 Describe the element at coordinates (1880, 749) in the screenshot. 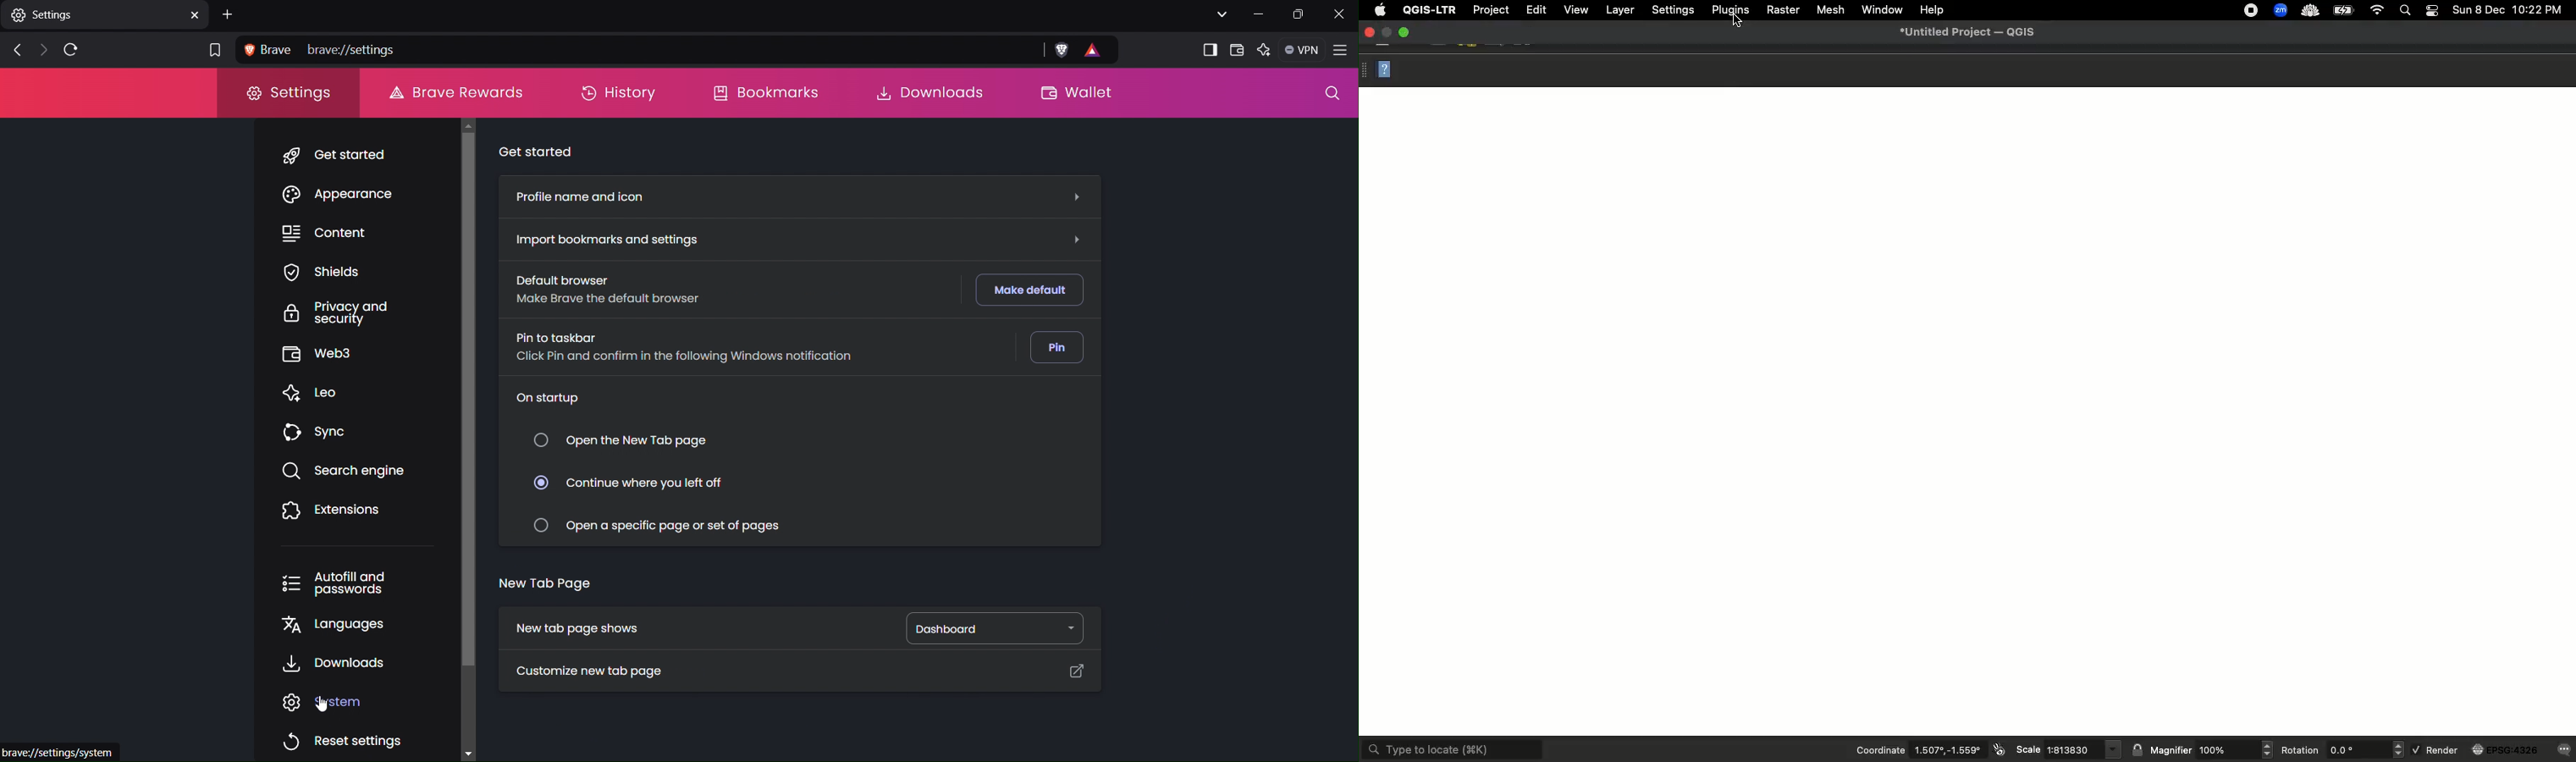

I see `Coordinate` at that location.